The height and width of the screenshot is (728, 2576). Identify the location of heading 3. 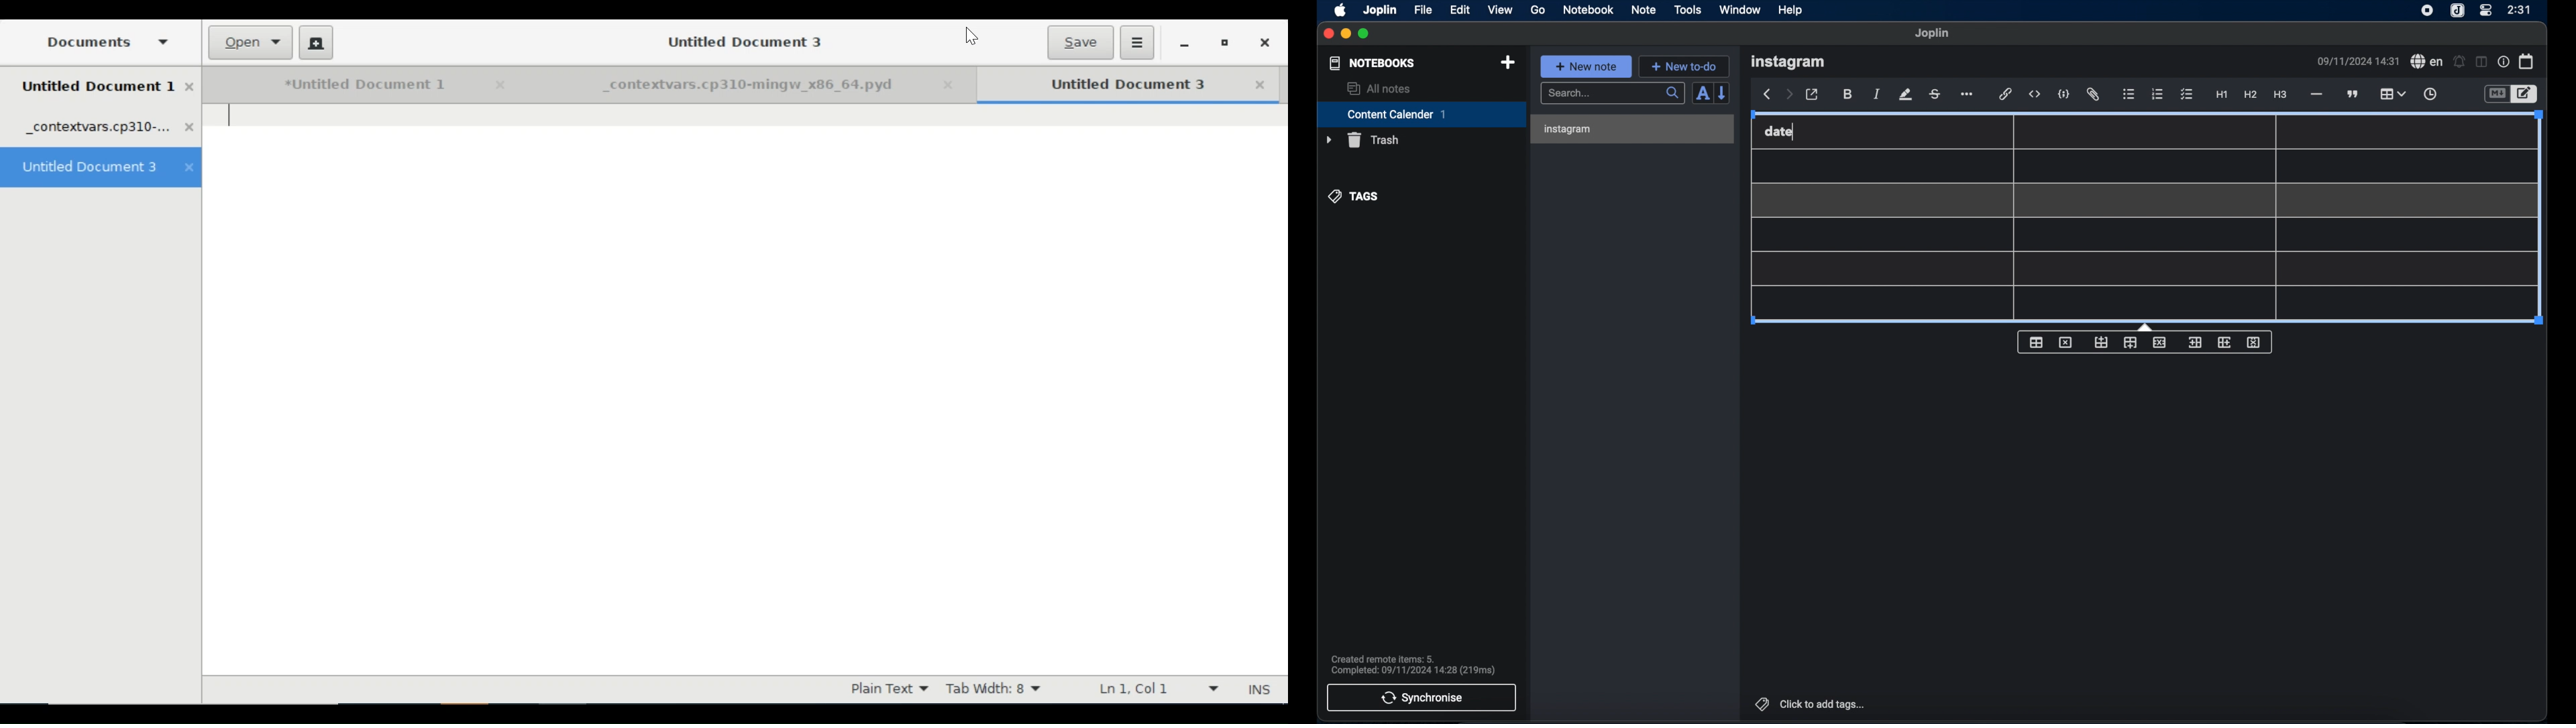
(2280, 95).